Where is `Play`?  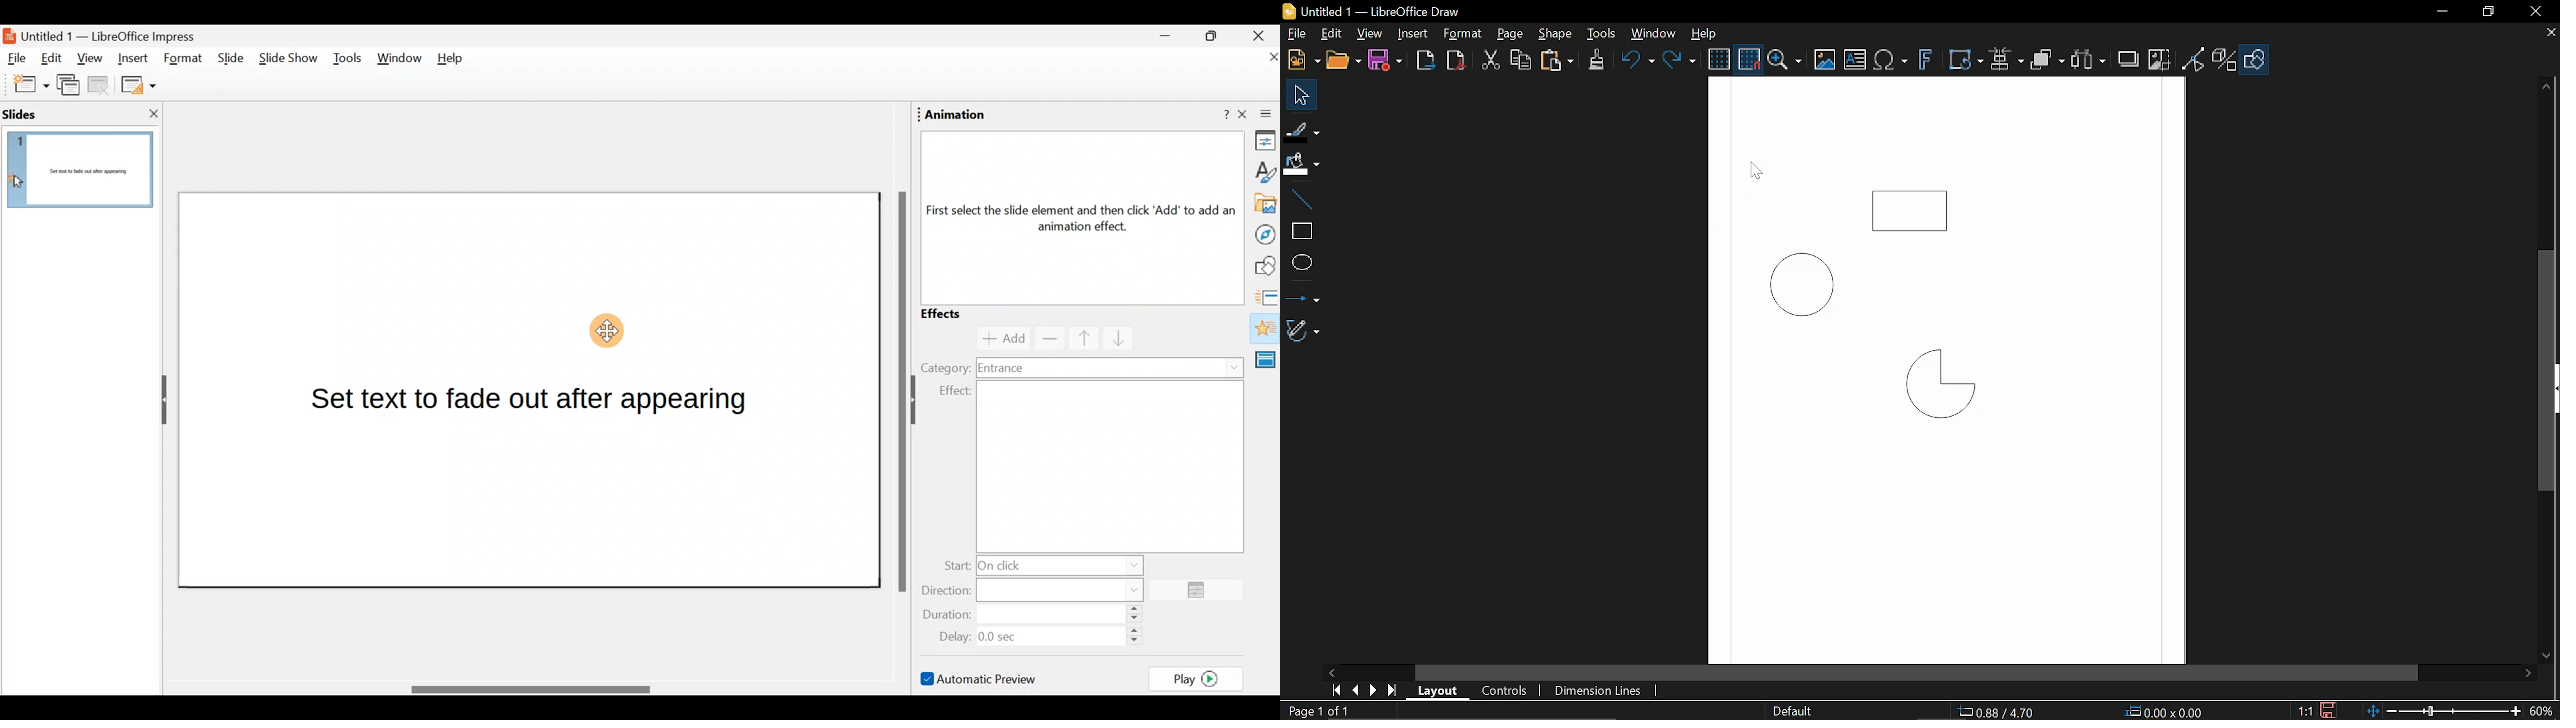 Play is located at coordinates (1200, 678).